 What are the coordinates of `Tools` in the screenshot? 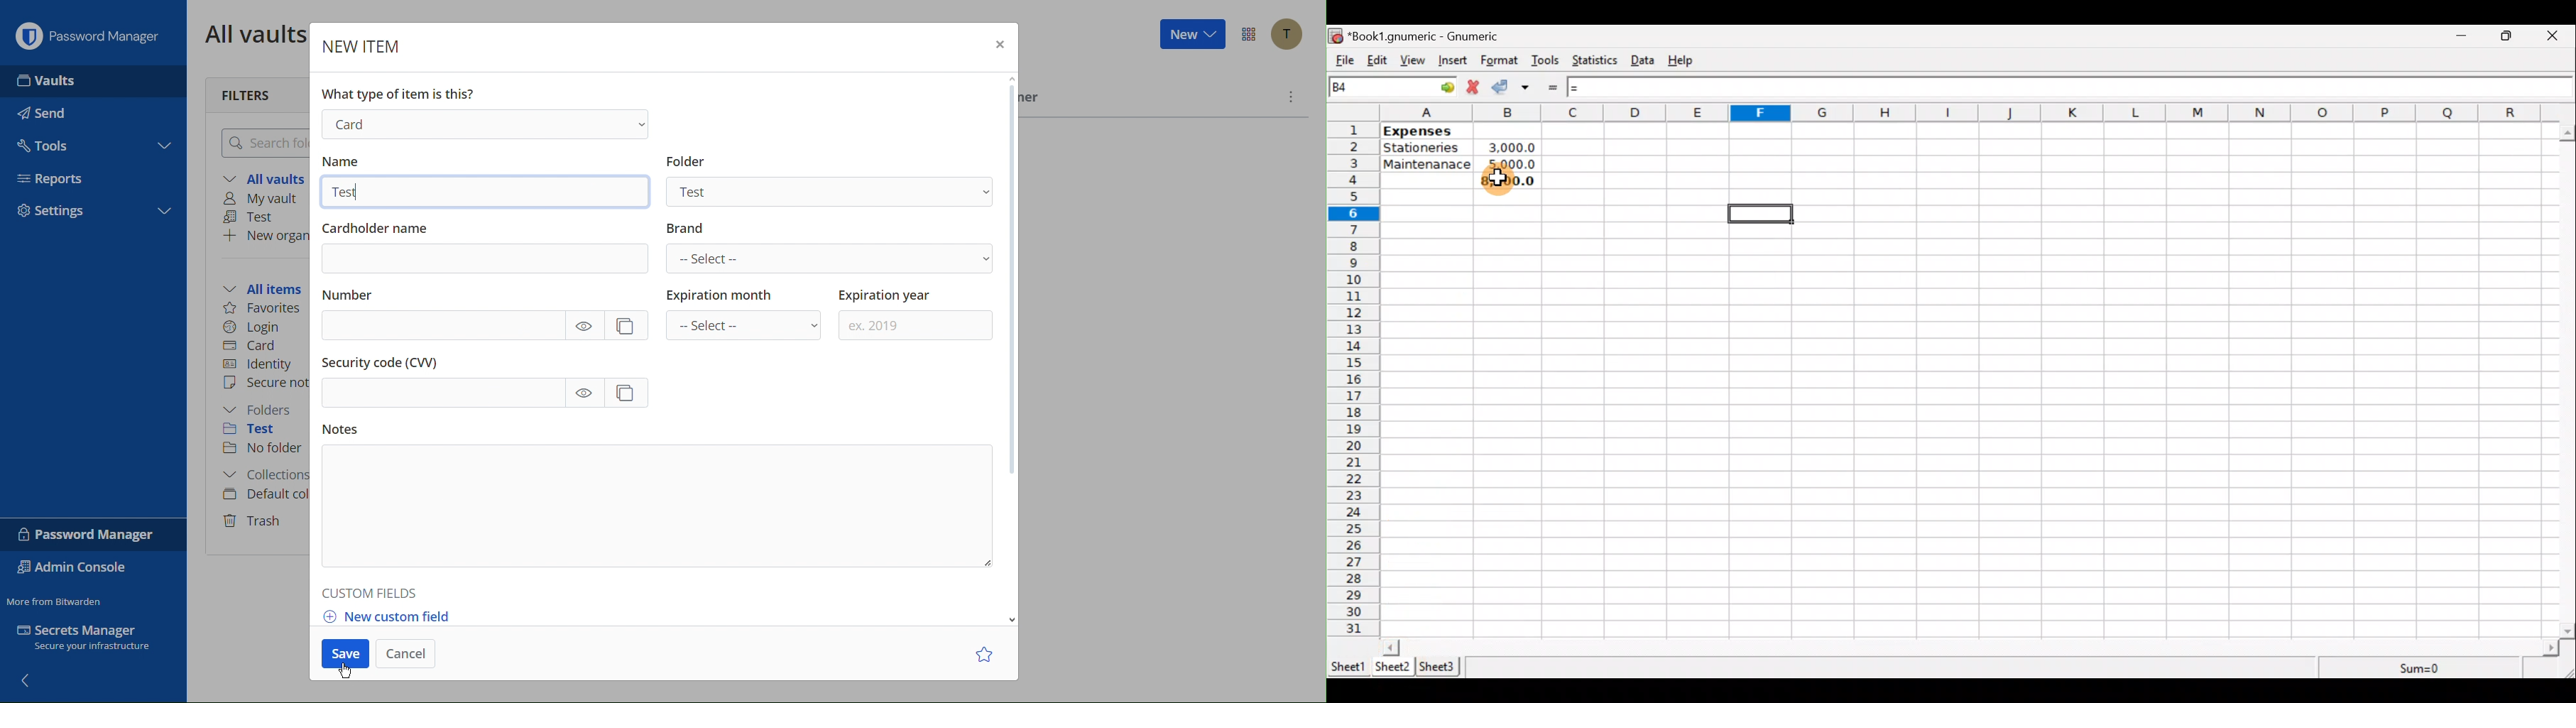 It's located at (1546, 61).